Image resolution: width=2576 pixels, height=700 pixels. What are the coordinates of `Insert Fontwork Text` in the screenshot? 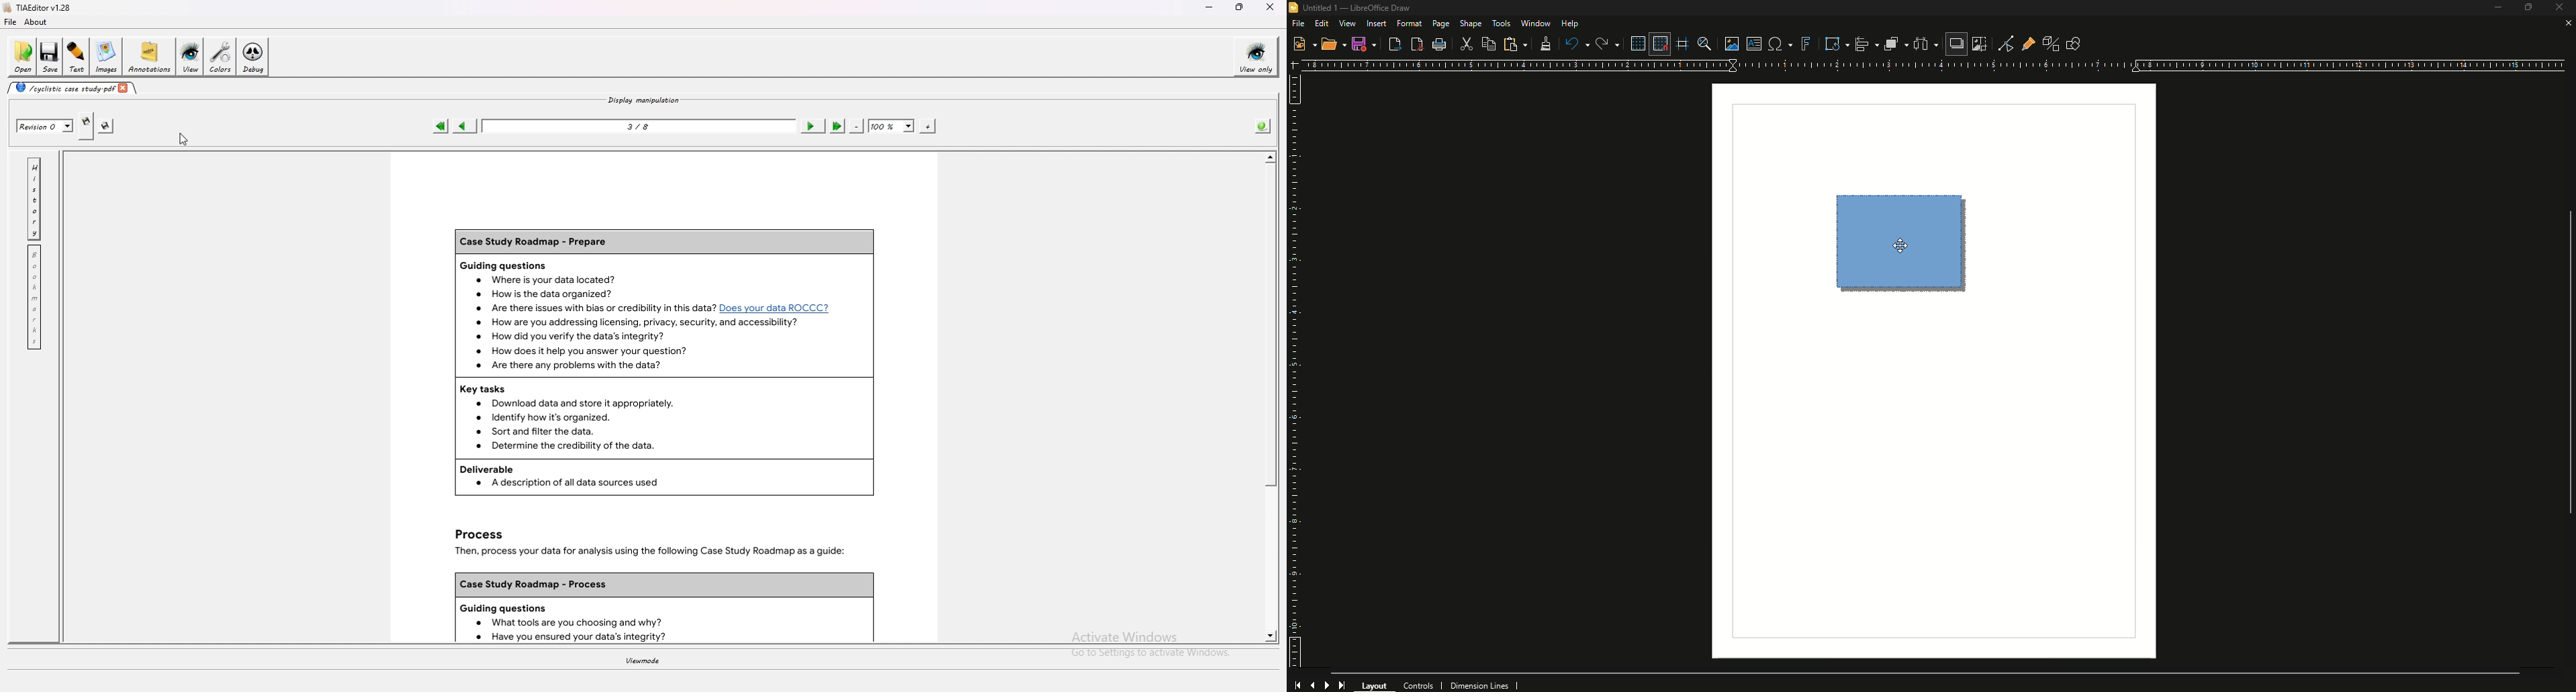 It's located at (1805, 44).